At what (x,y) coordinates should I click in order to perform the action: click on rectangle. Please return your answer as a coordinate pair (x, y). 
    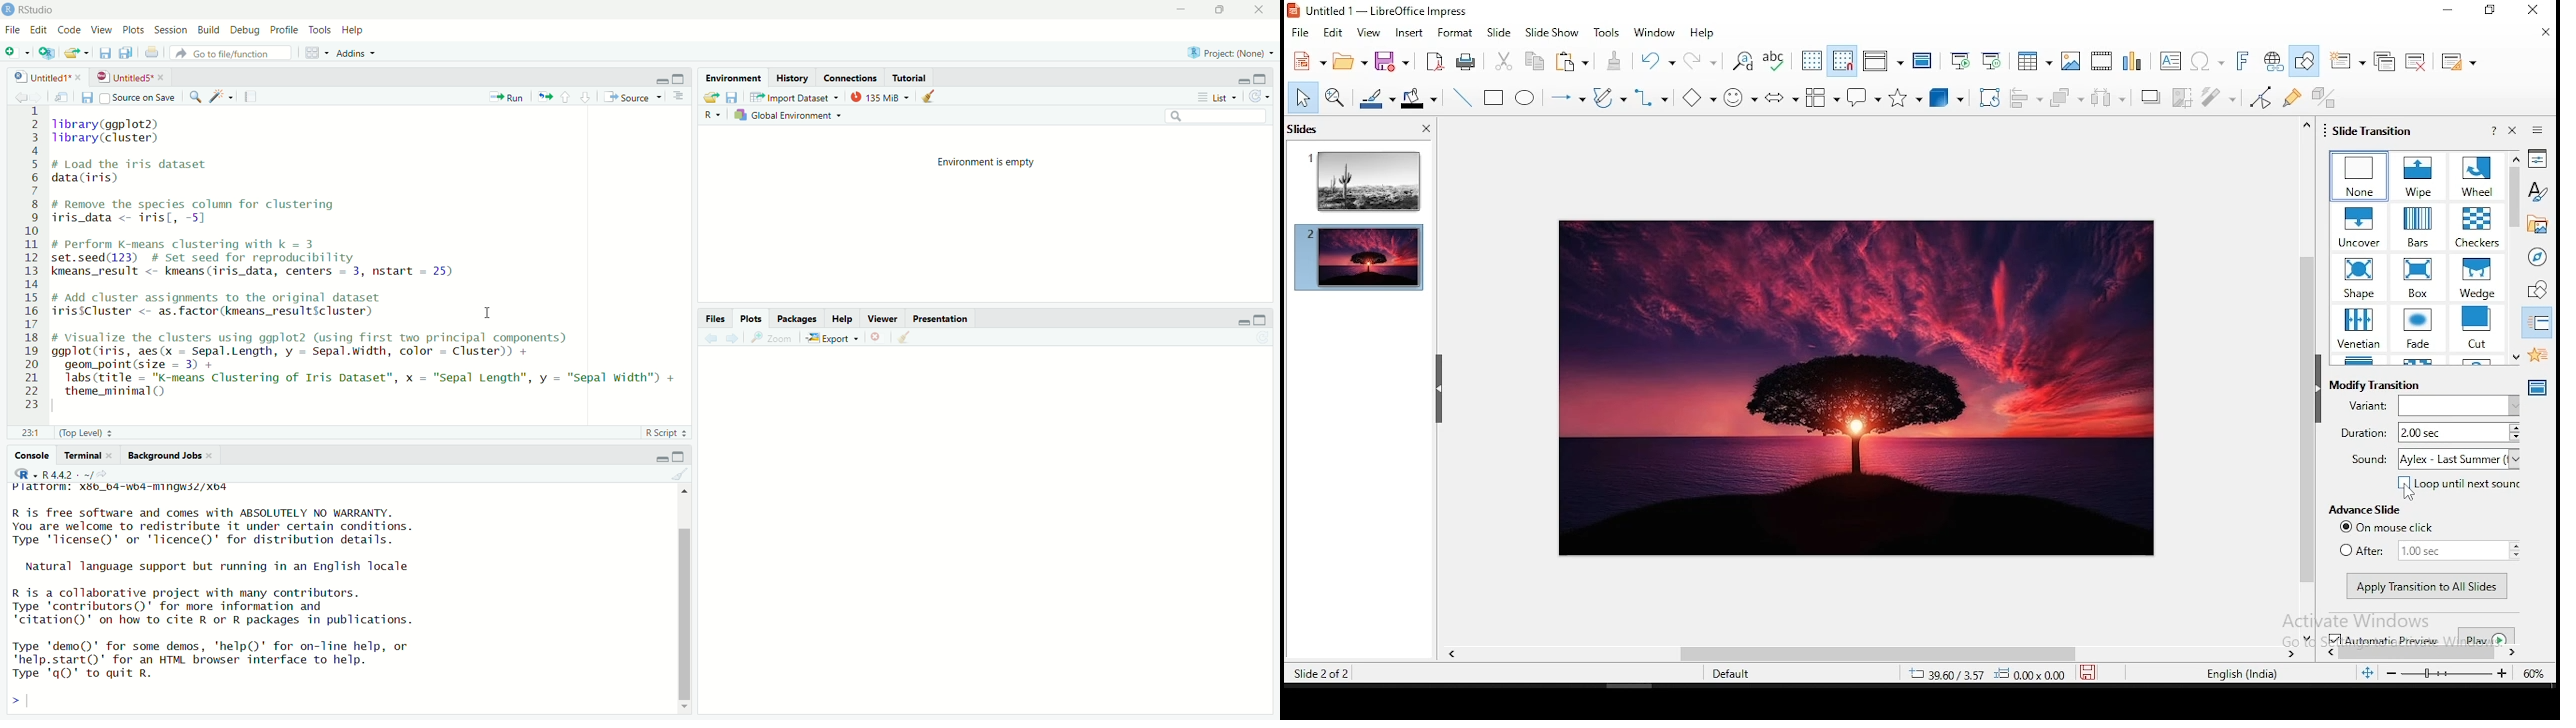
    Looking at the image, I should click on (1495, 98).